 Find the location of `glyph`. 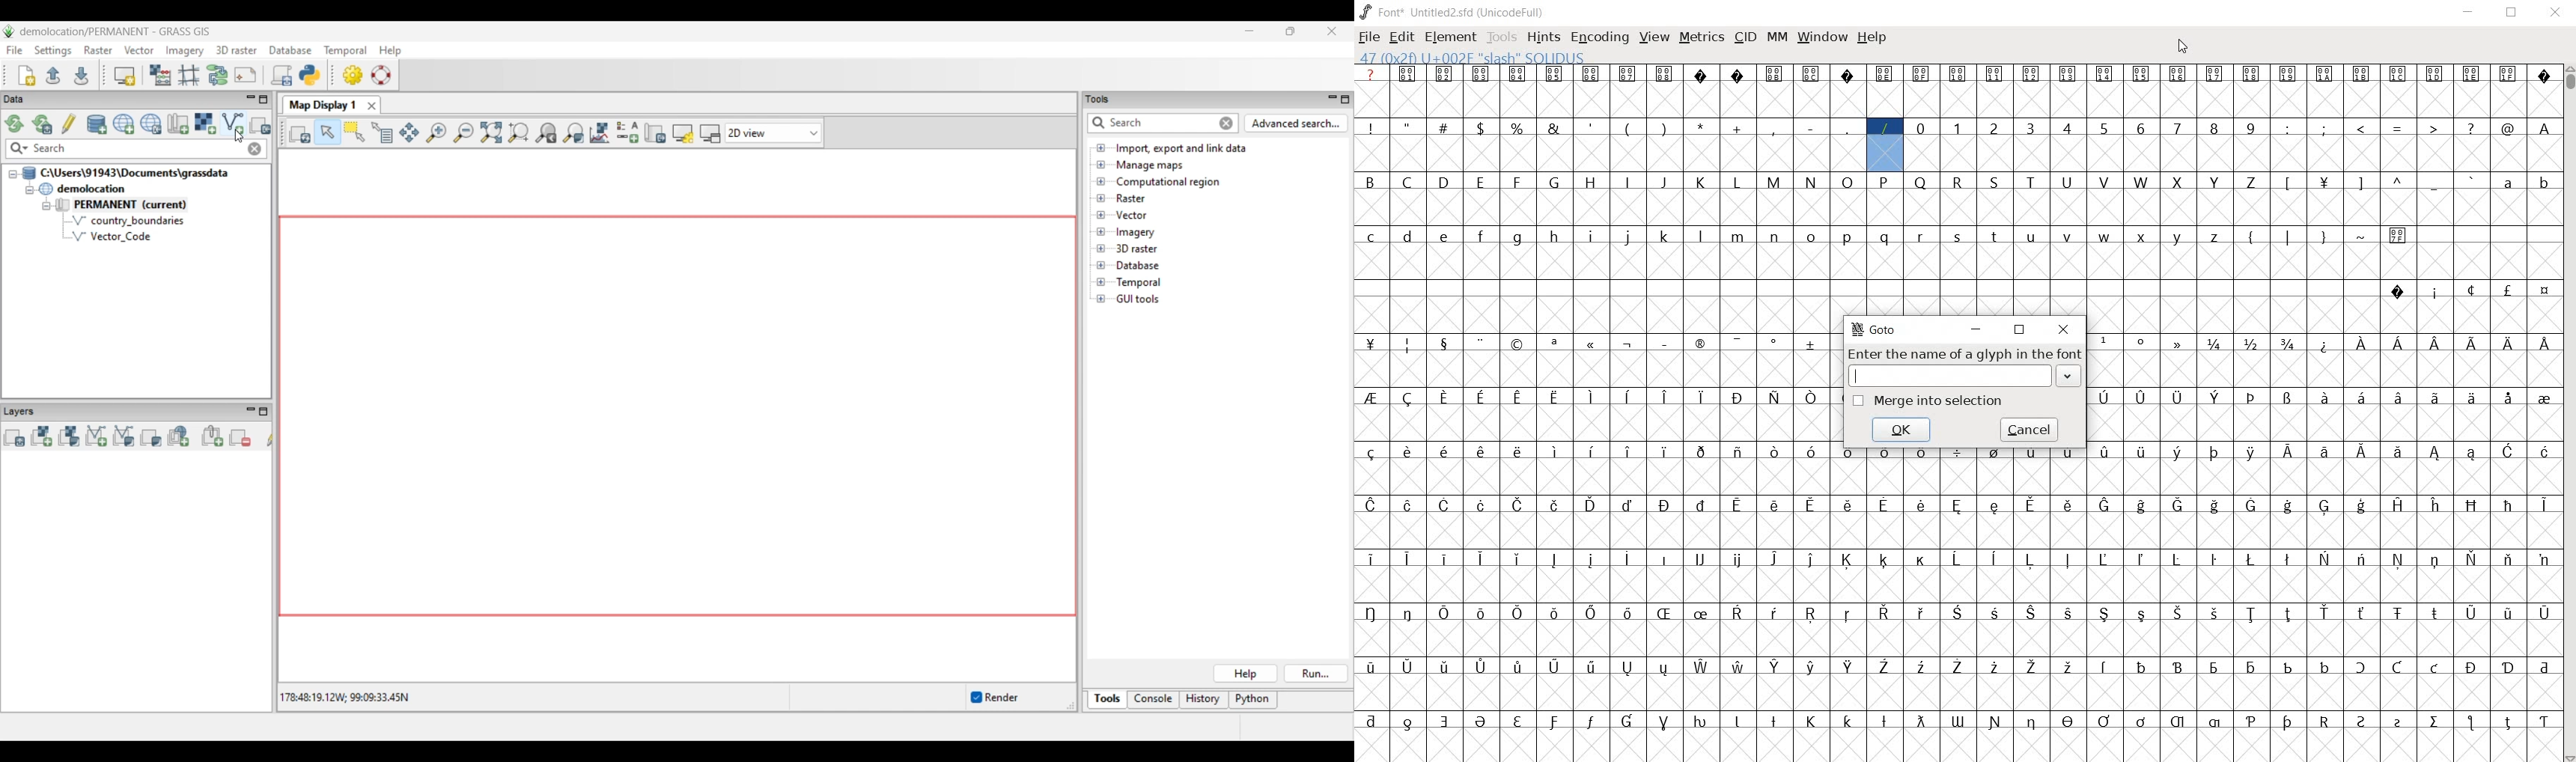

glyph is located at coordinates (2507, 183).